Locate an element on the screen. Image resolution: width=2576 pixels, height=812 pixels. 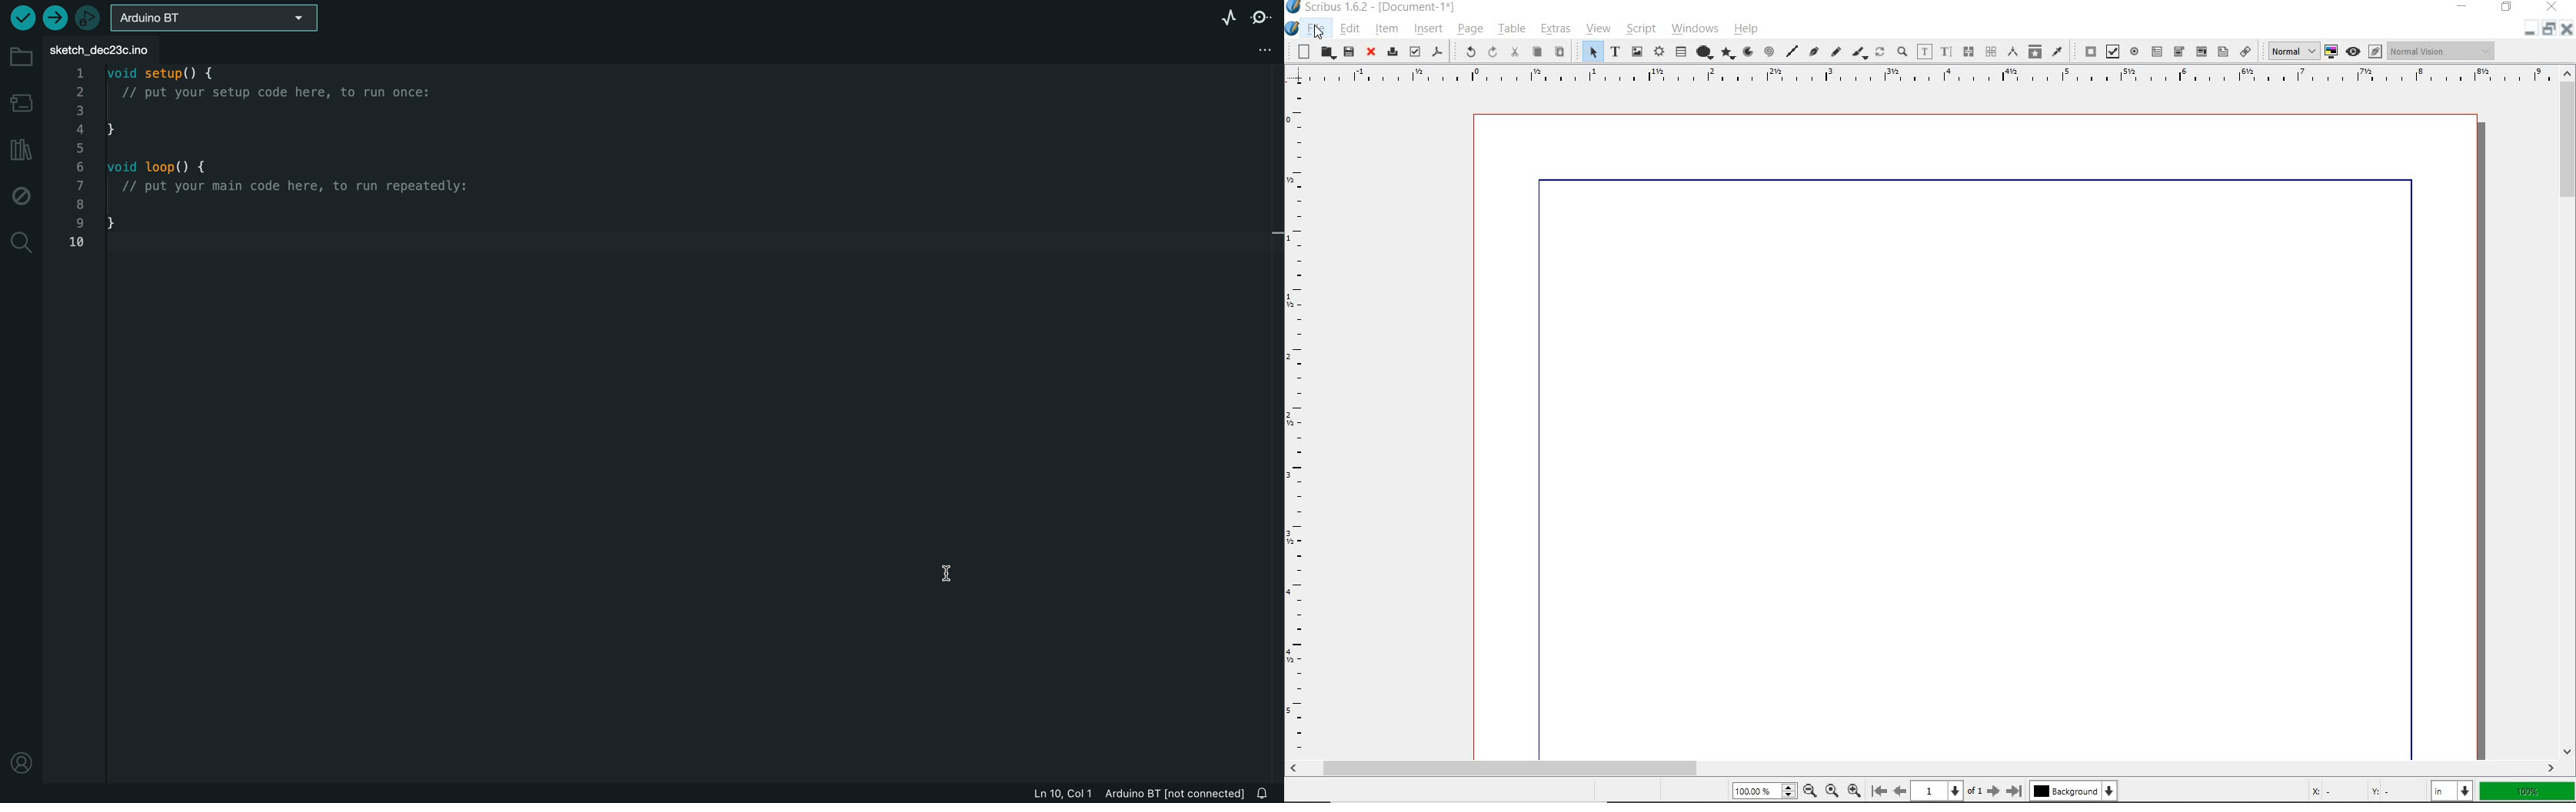
Next Page is located at coordinates (1995, 791).